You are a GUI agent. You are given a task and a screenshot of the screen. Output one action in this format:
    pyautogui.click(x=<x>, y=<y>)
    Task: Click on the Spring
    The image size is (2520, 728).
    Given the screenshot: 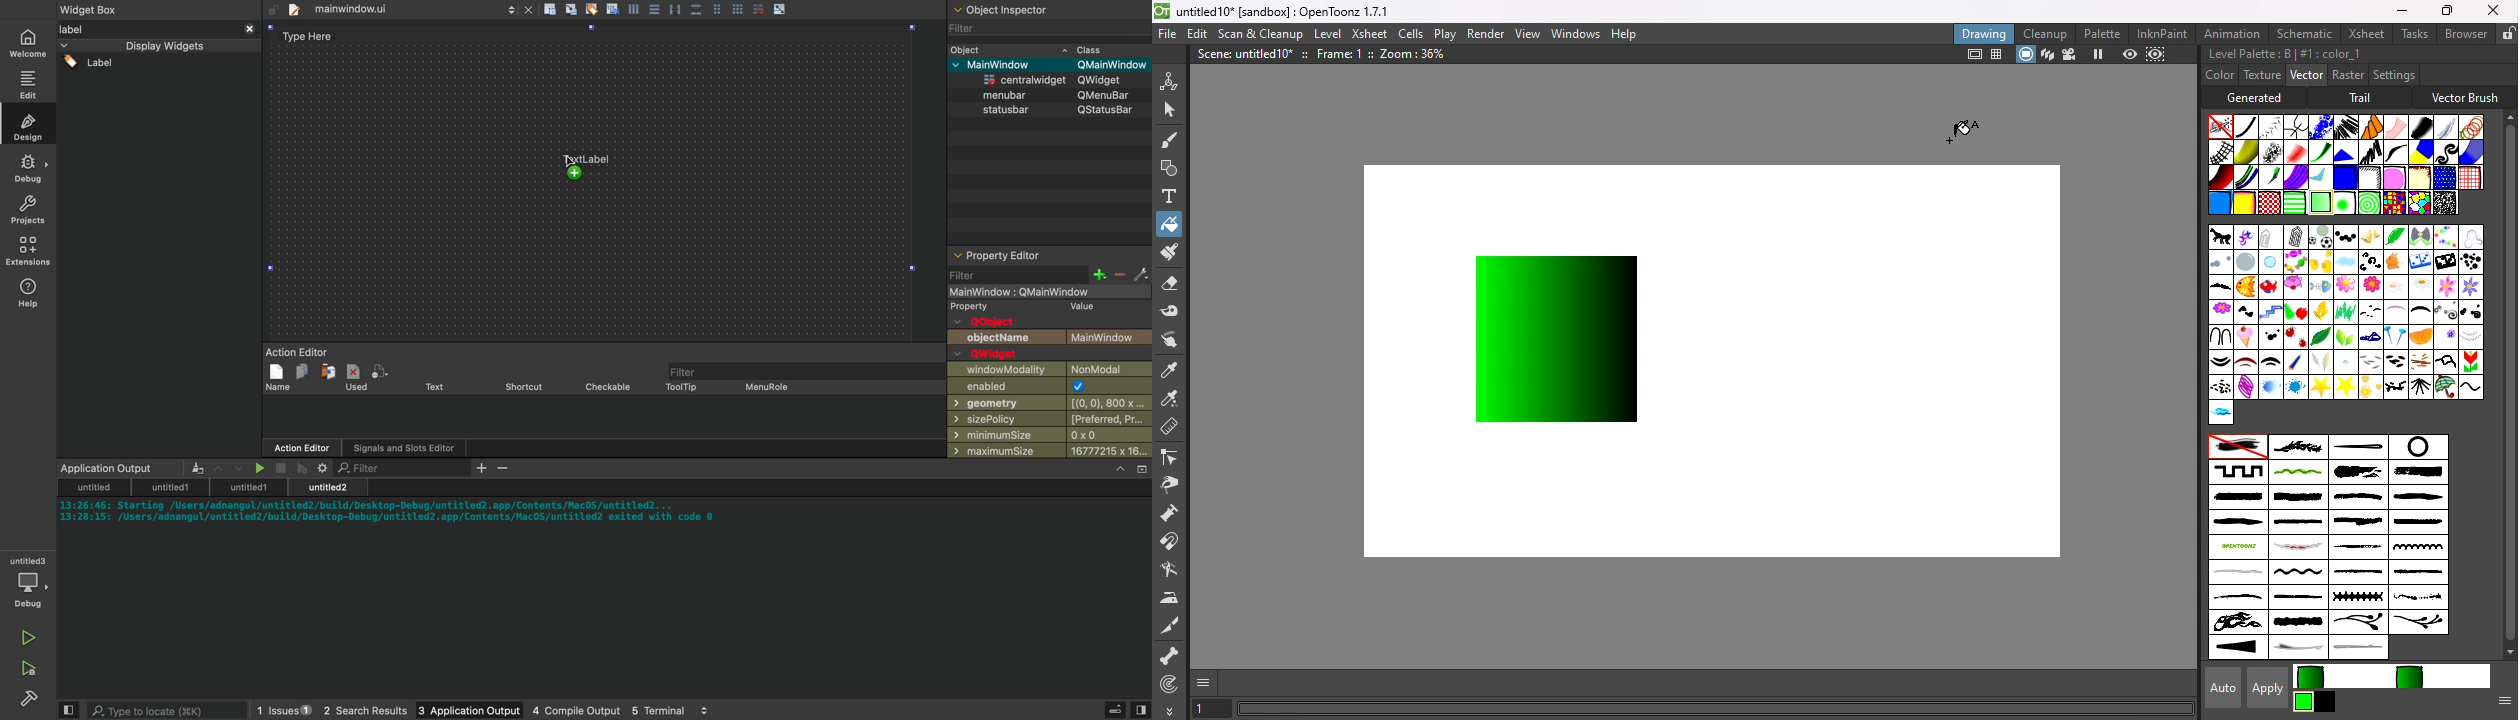 What is the action you would take?
    pyautogui.click(x=2245, y=387)
    